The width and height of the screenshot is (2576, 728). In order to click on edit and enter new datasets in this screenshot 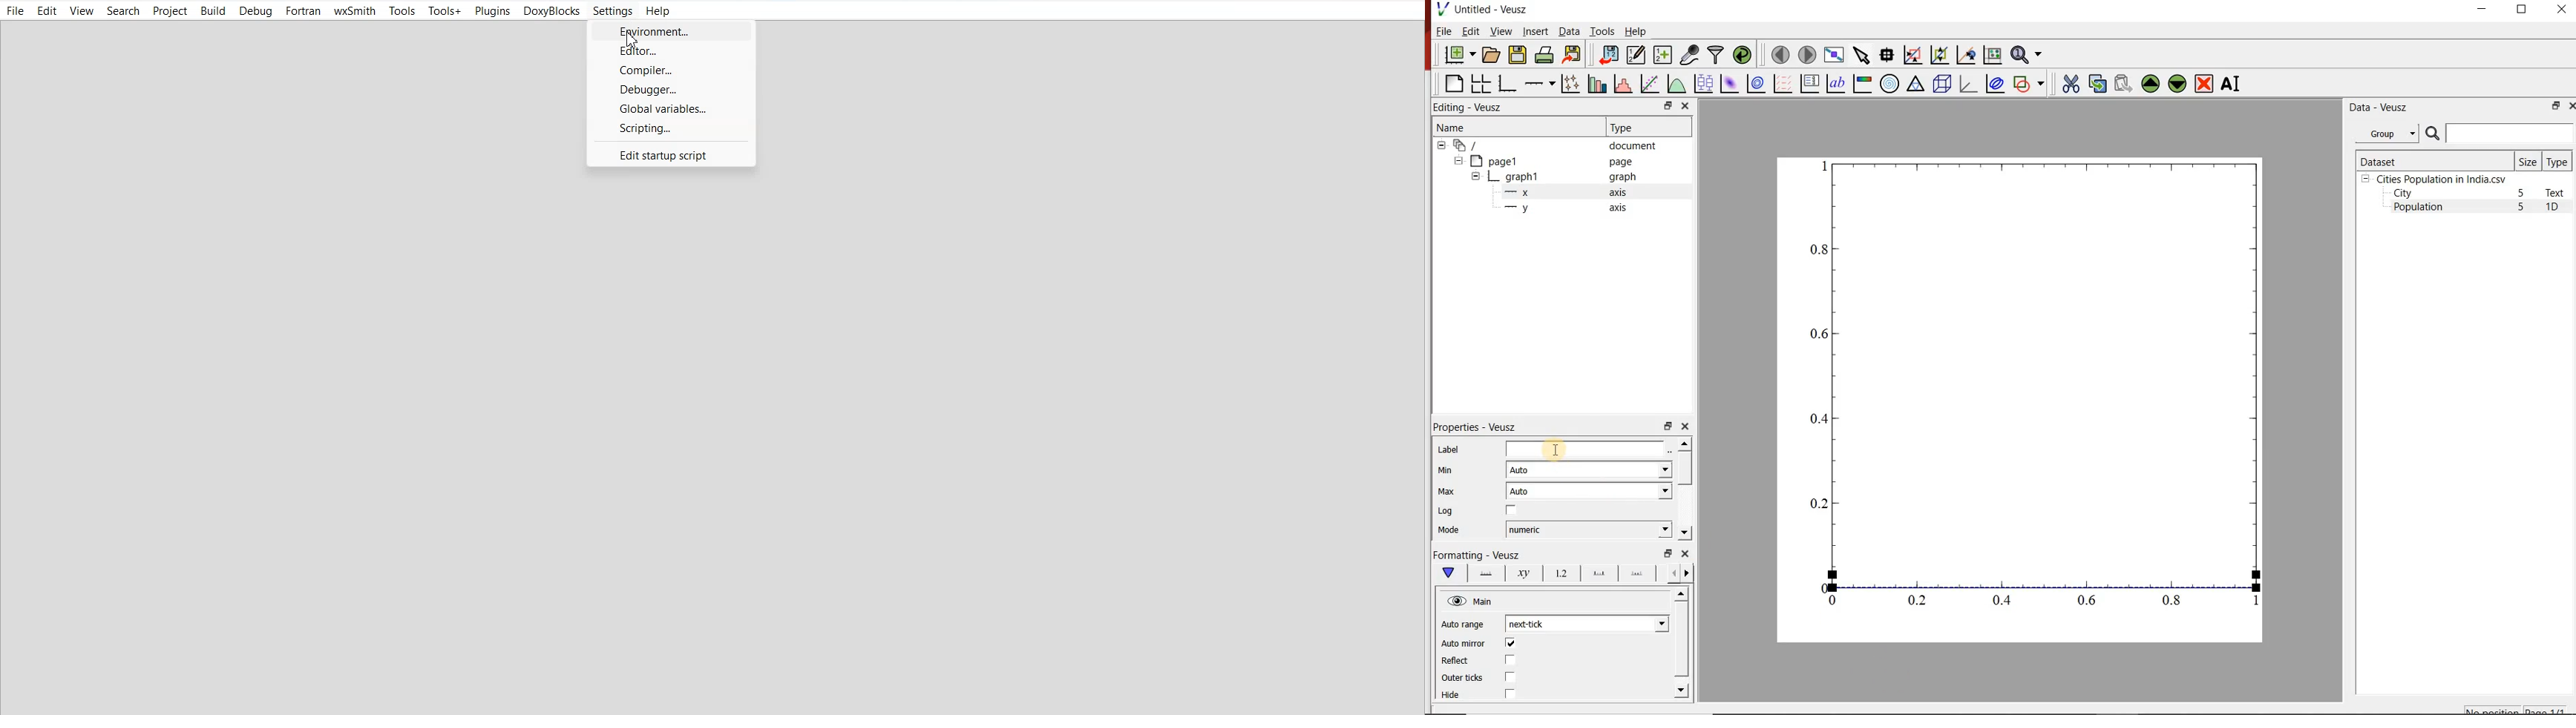, I will do `click(1635, 55)`.